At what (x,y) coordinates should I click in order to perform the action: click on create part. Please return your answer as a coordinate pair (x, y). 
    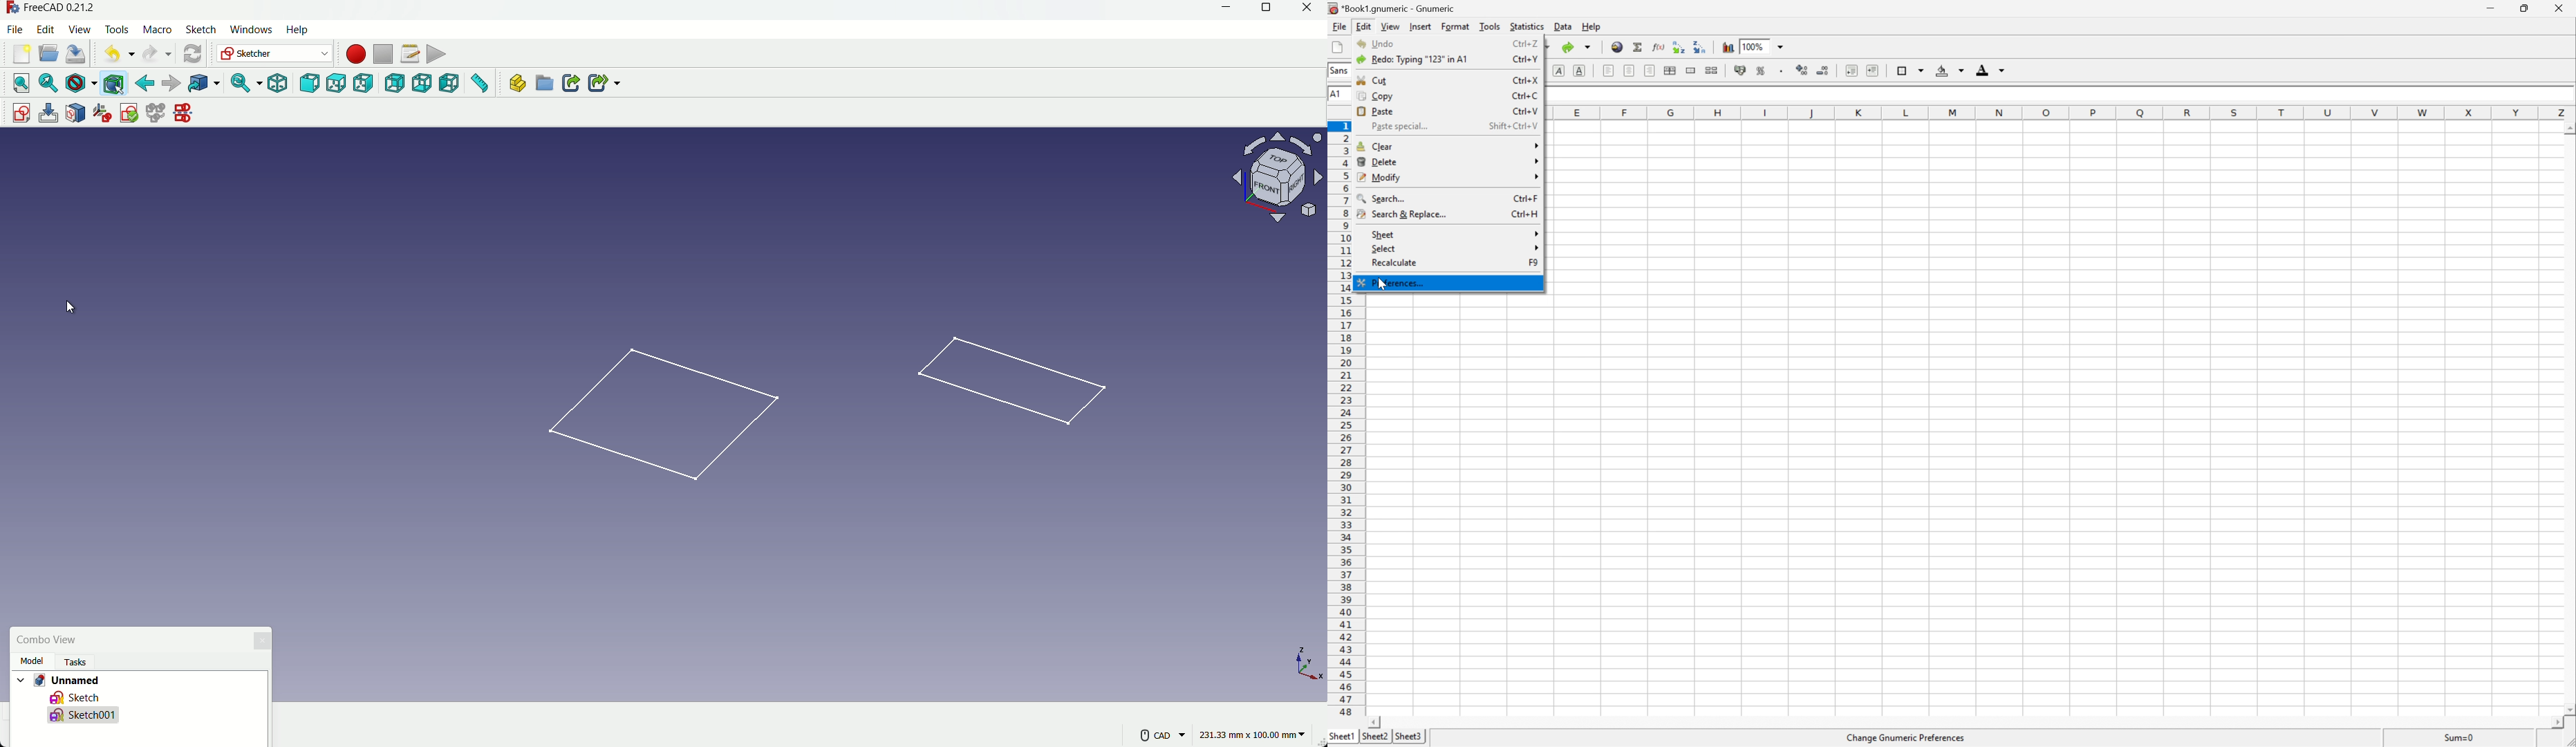
    Looking at the image, I should click on (517, 83).